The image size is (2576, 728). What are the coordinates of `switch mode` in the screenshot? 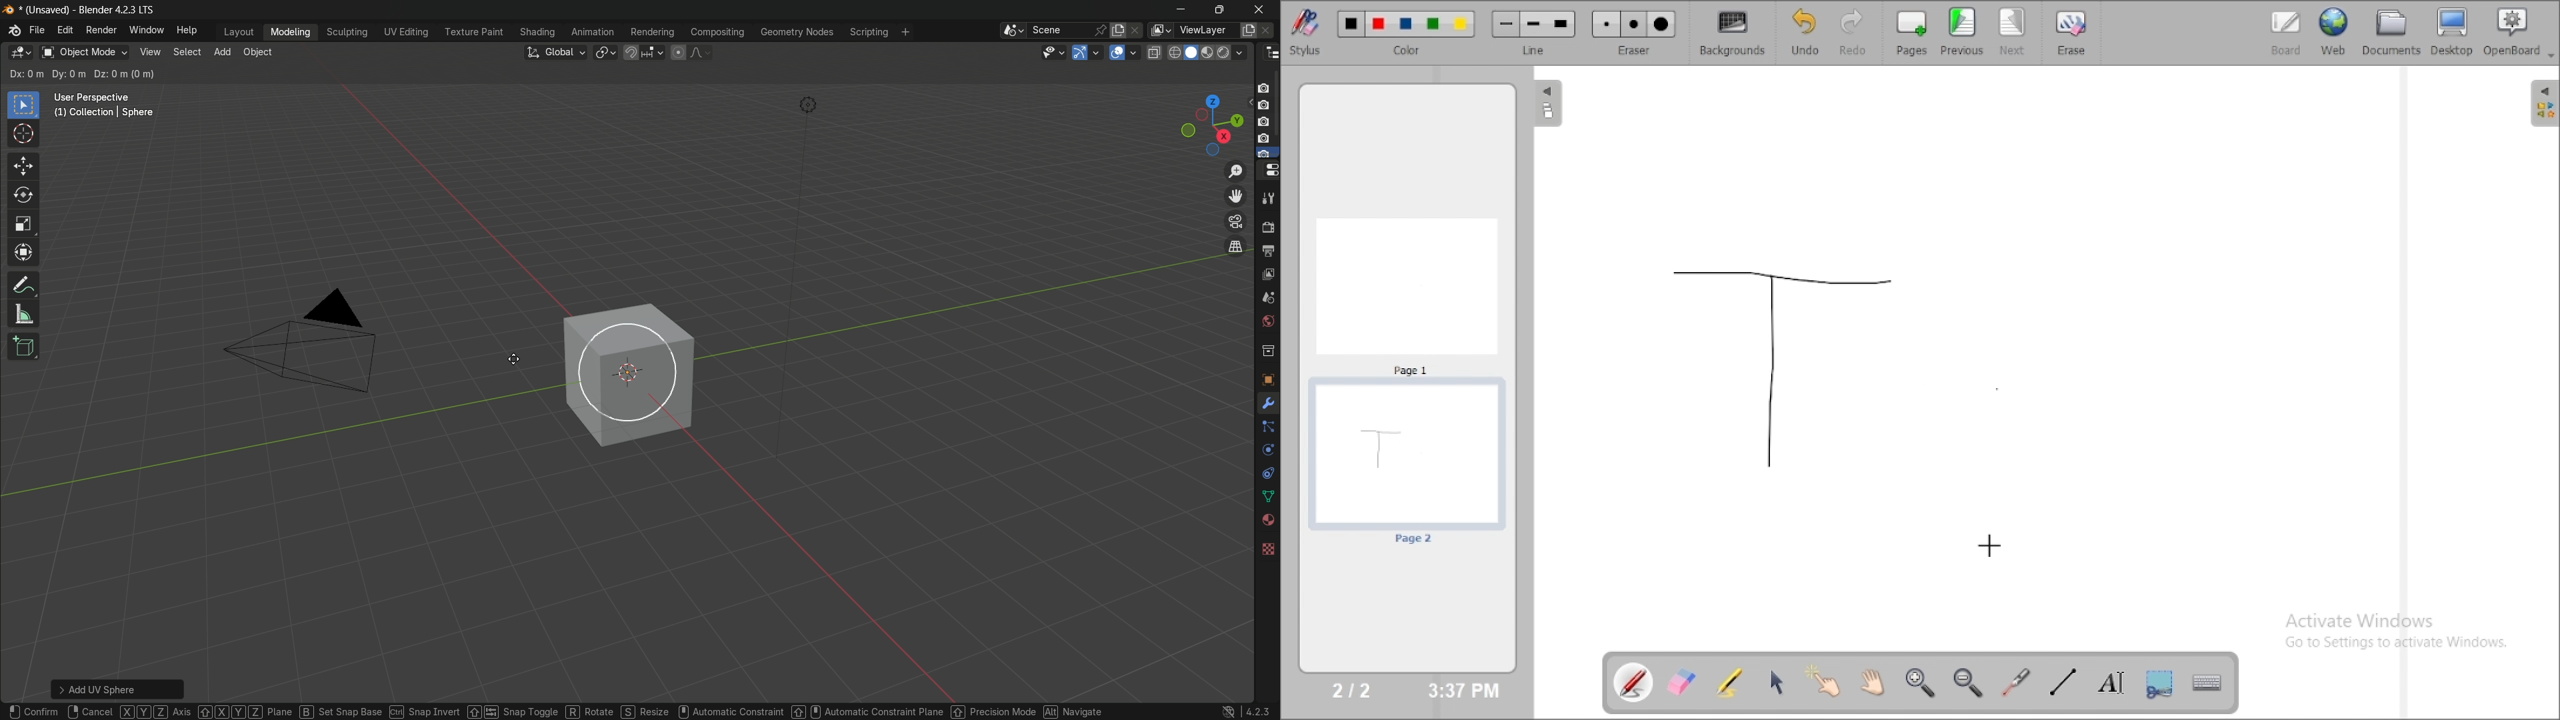 It's located at (83, 52).